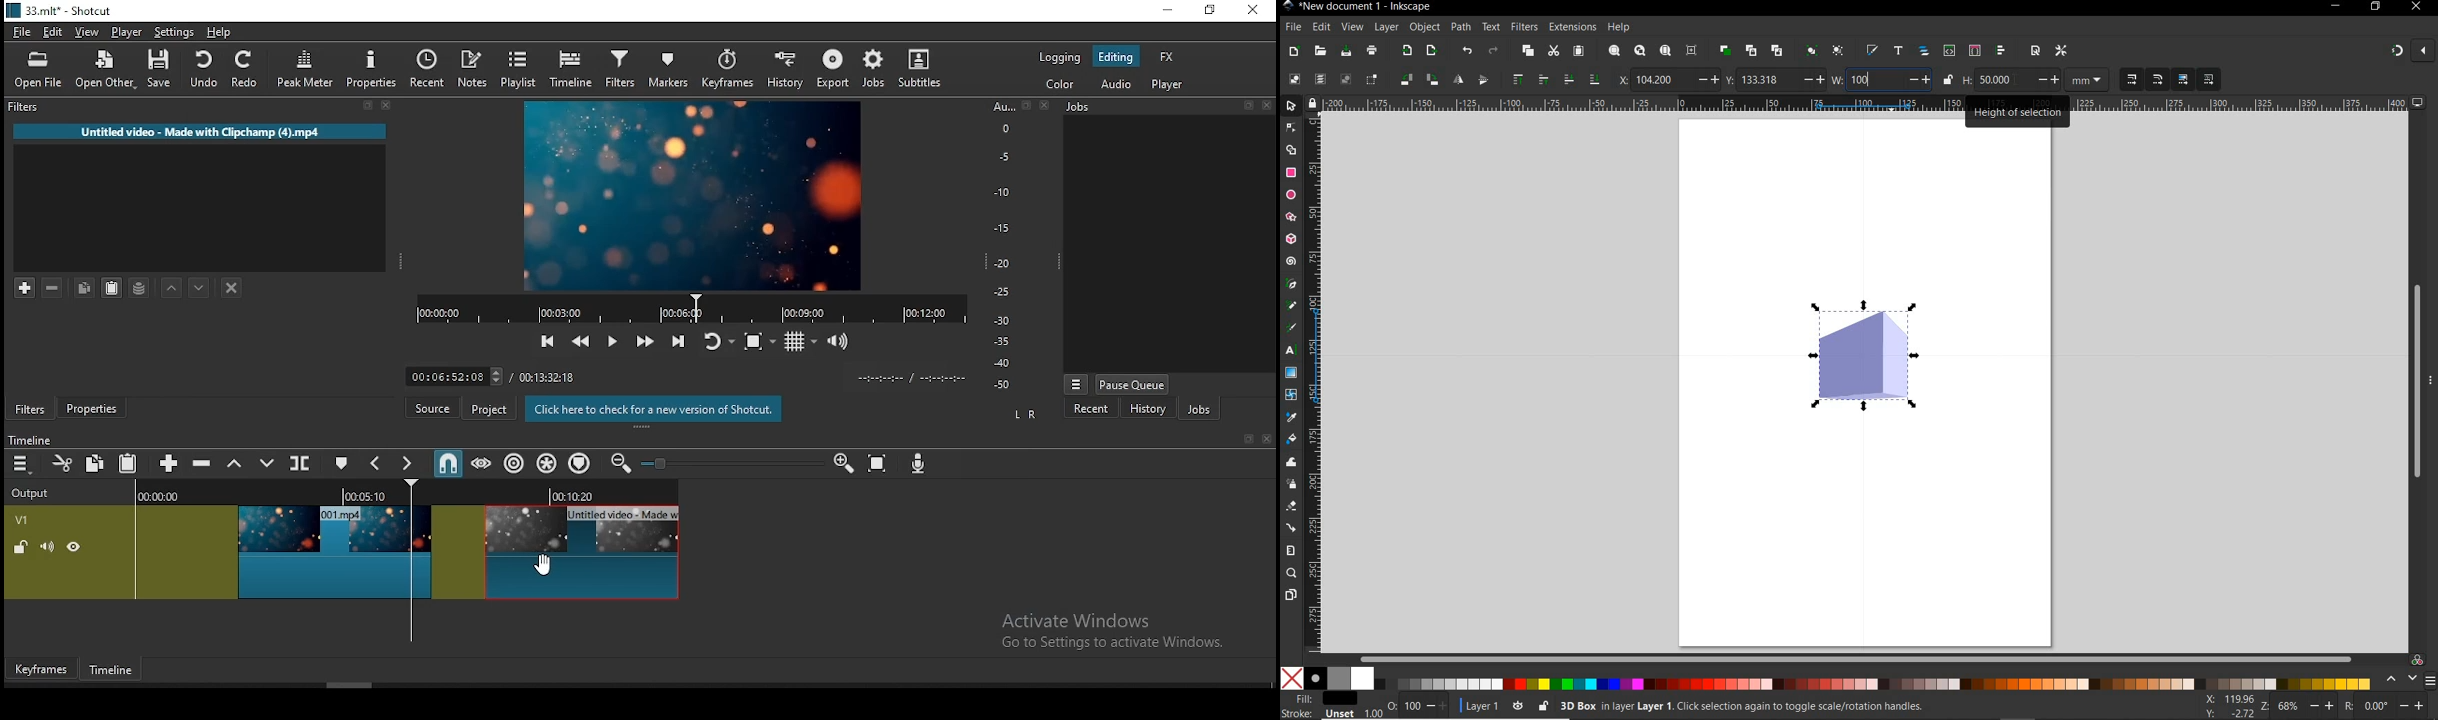  What do you see at coordinates (1055, 56) in the screenshot?
I see `logging` at bounding box center [1055, 56].